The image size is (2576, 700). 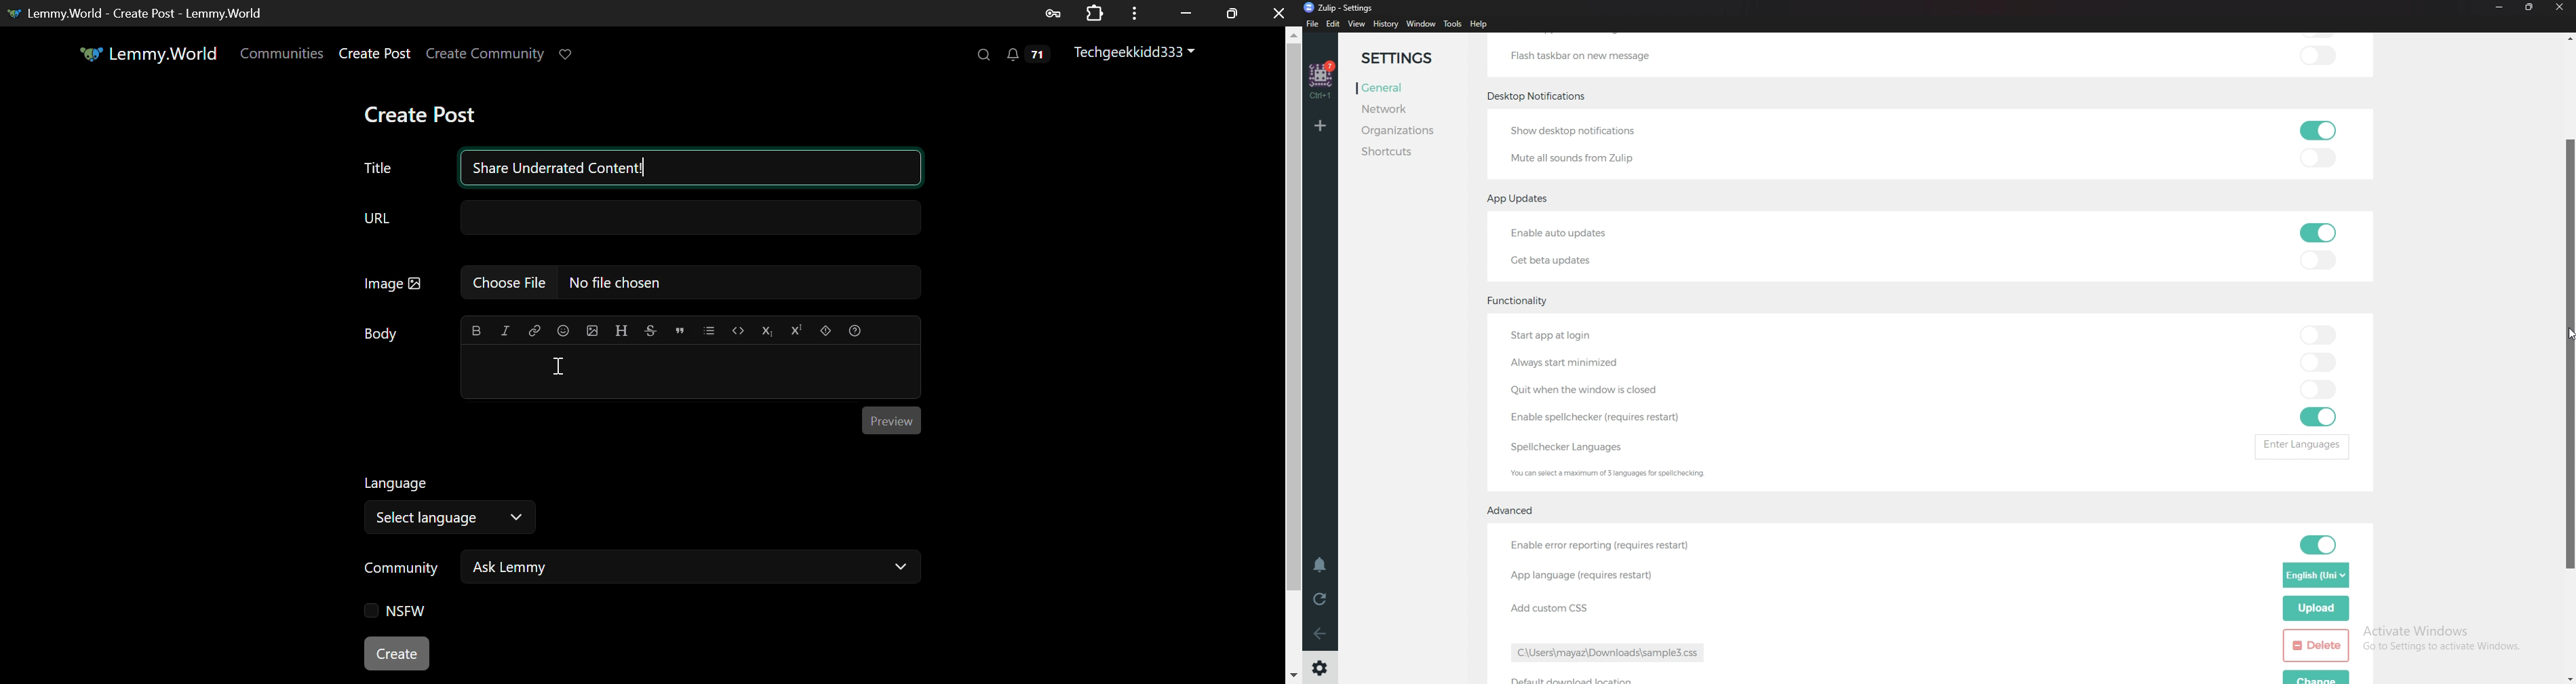 What do you see at coordinates (2320, 418) in the screenshot?
I see `toggle` at bounding box center [2320, 418].